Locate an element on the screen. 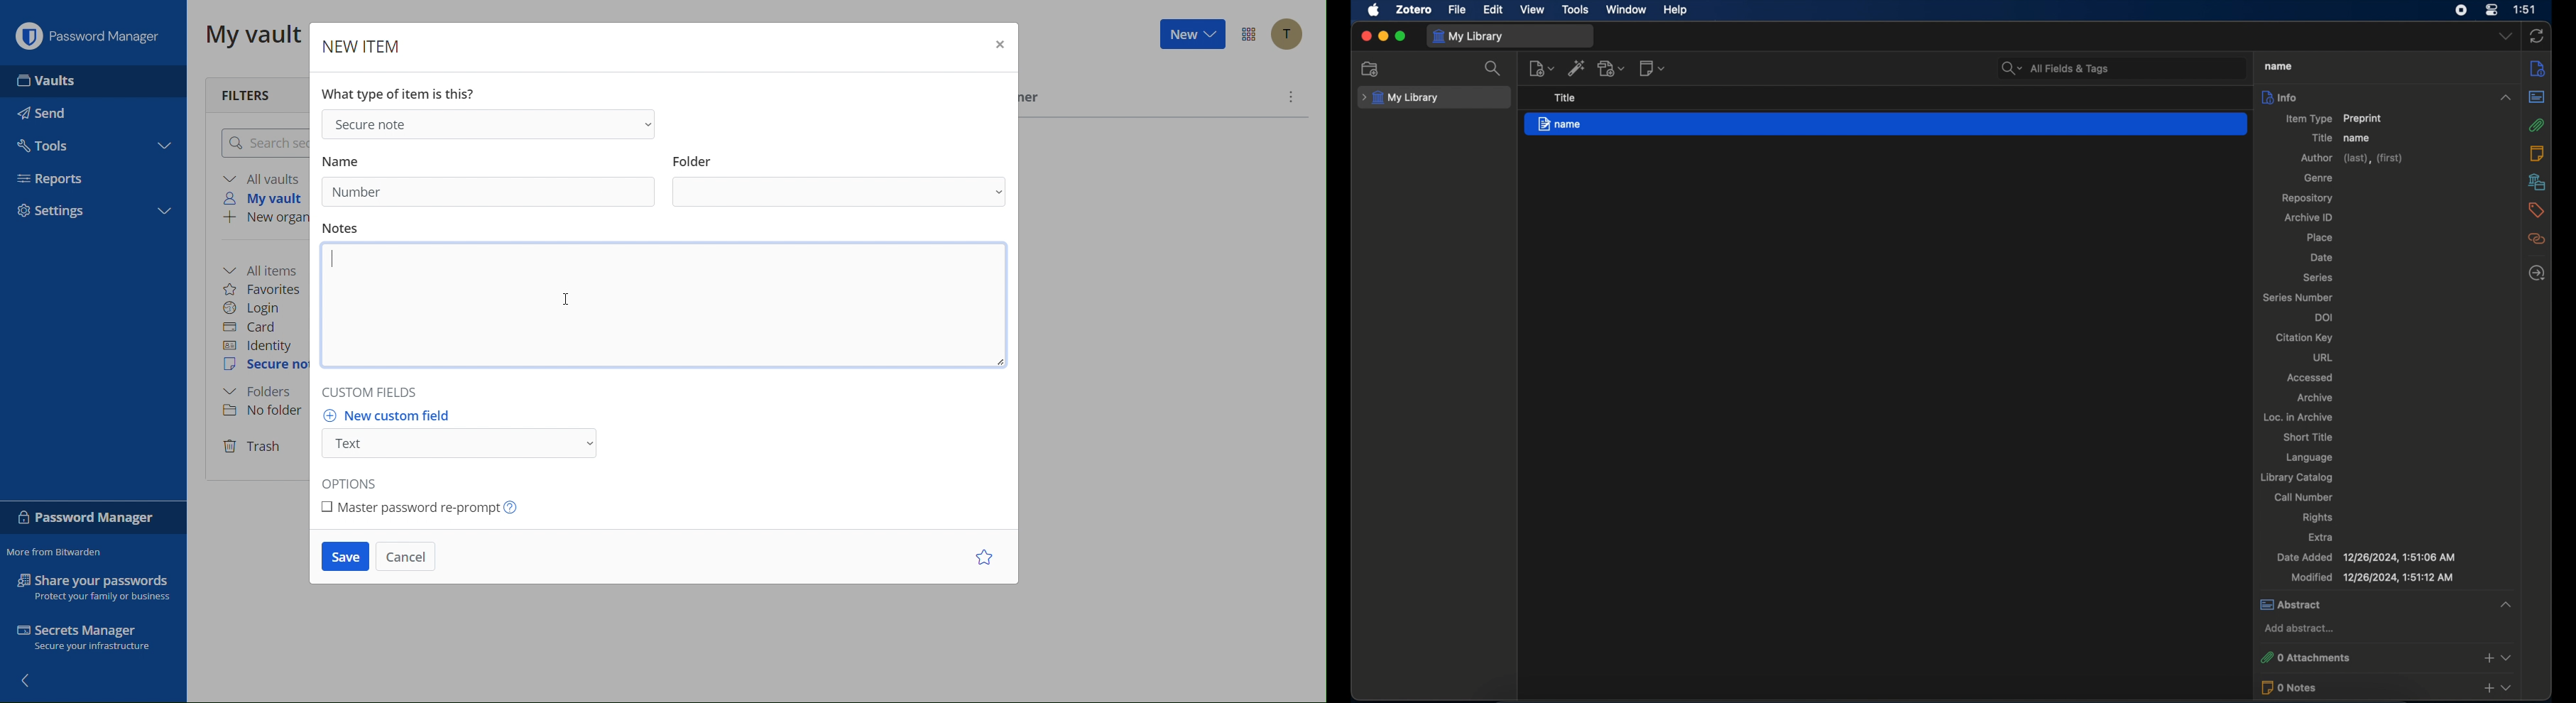 This screenshot has width=2576, height=728. My vault is located at coordinates (249, 36).